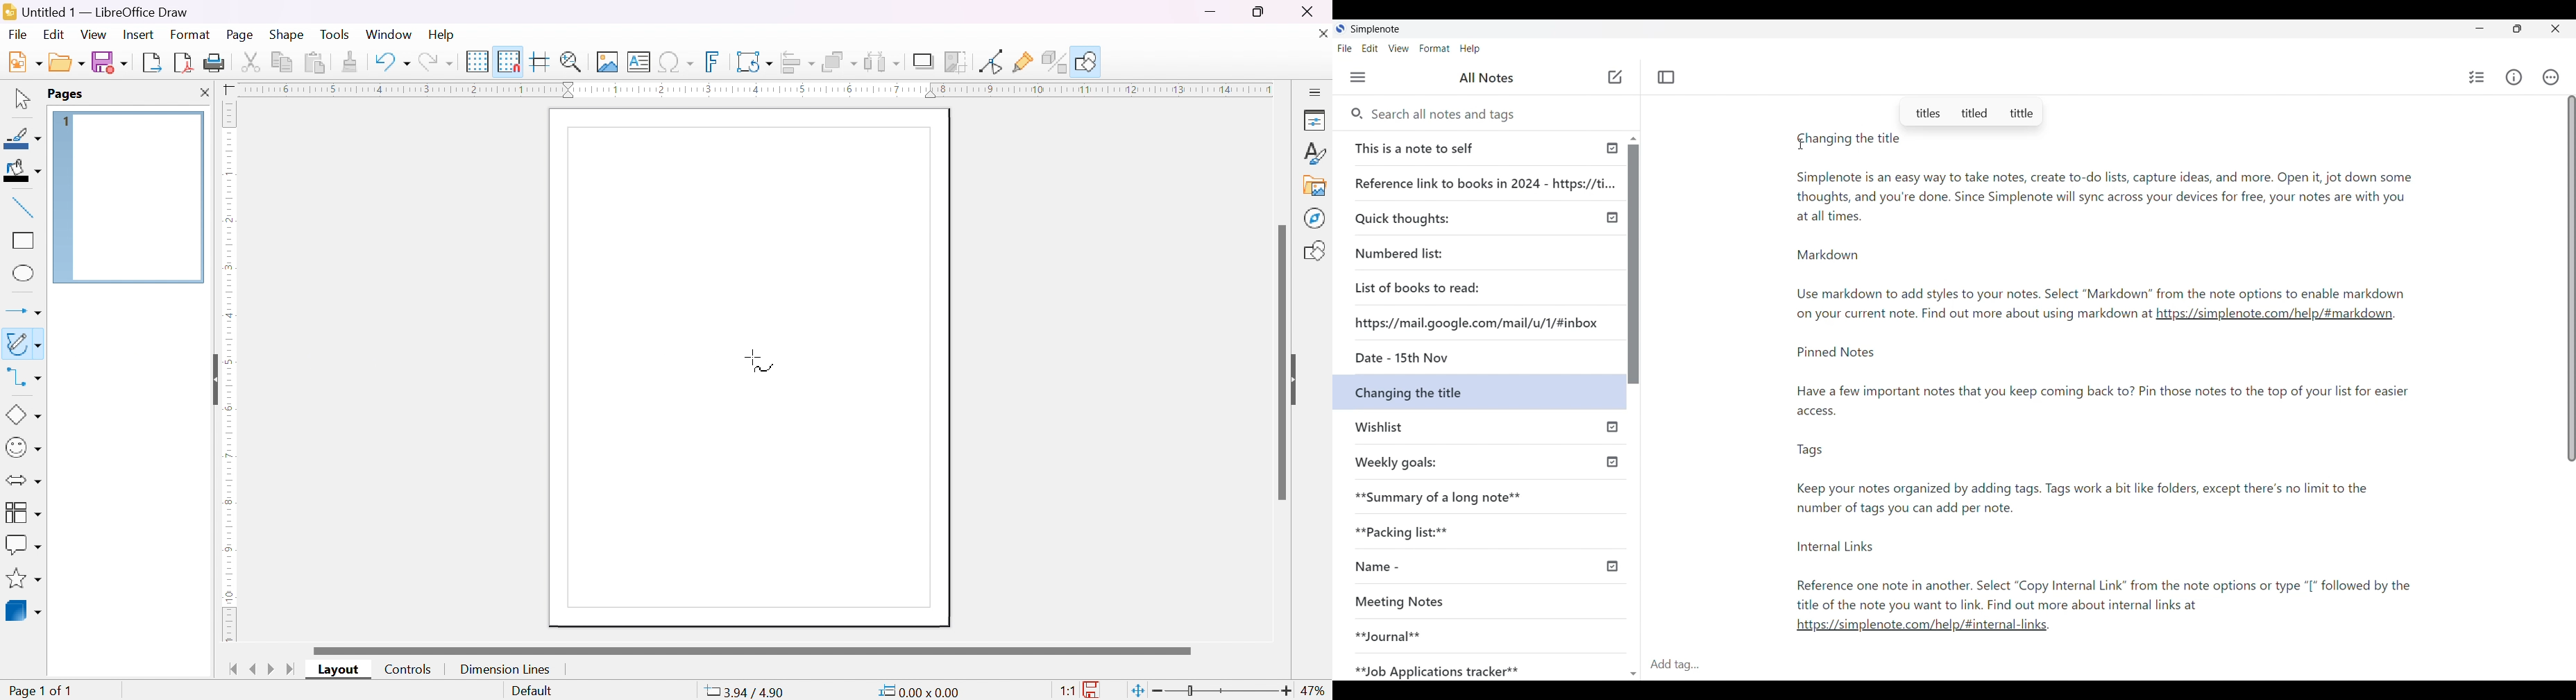 This screenshot has height=700, width=2576. Describe the element at coordinates (21, 98) in the screenshot. I see `selection tool` at that location.